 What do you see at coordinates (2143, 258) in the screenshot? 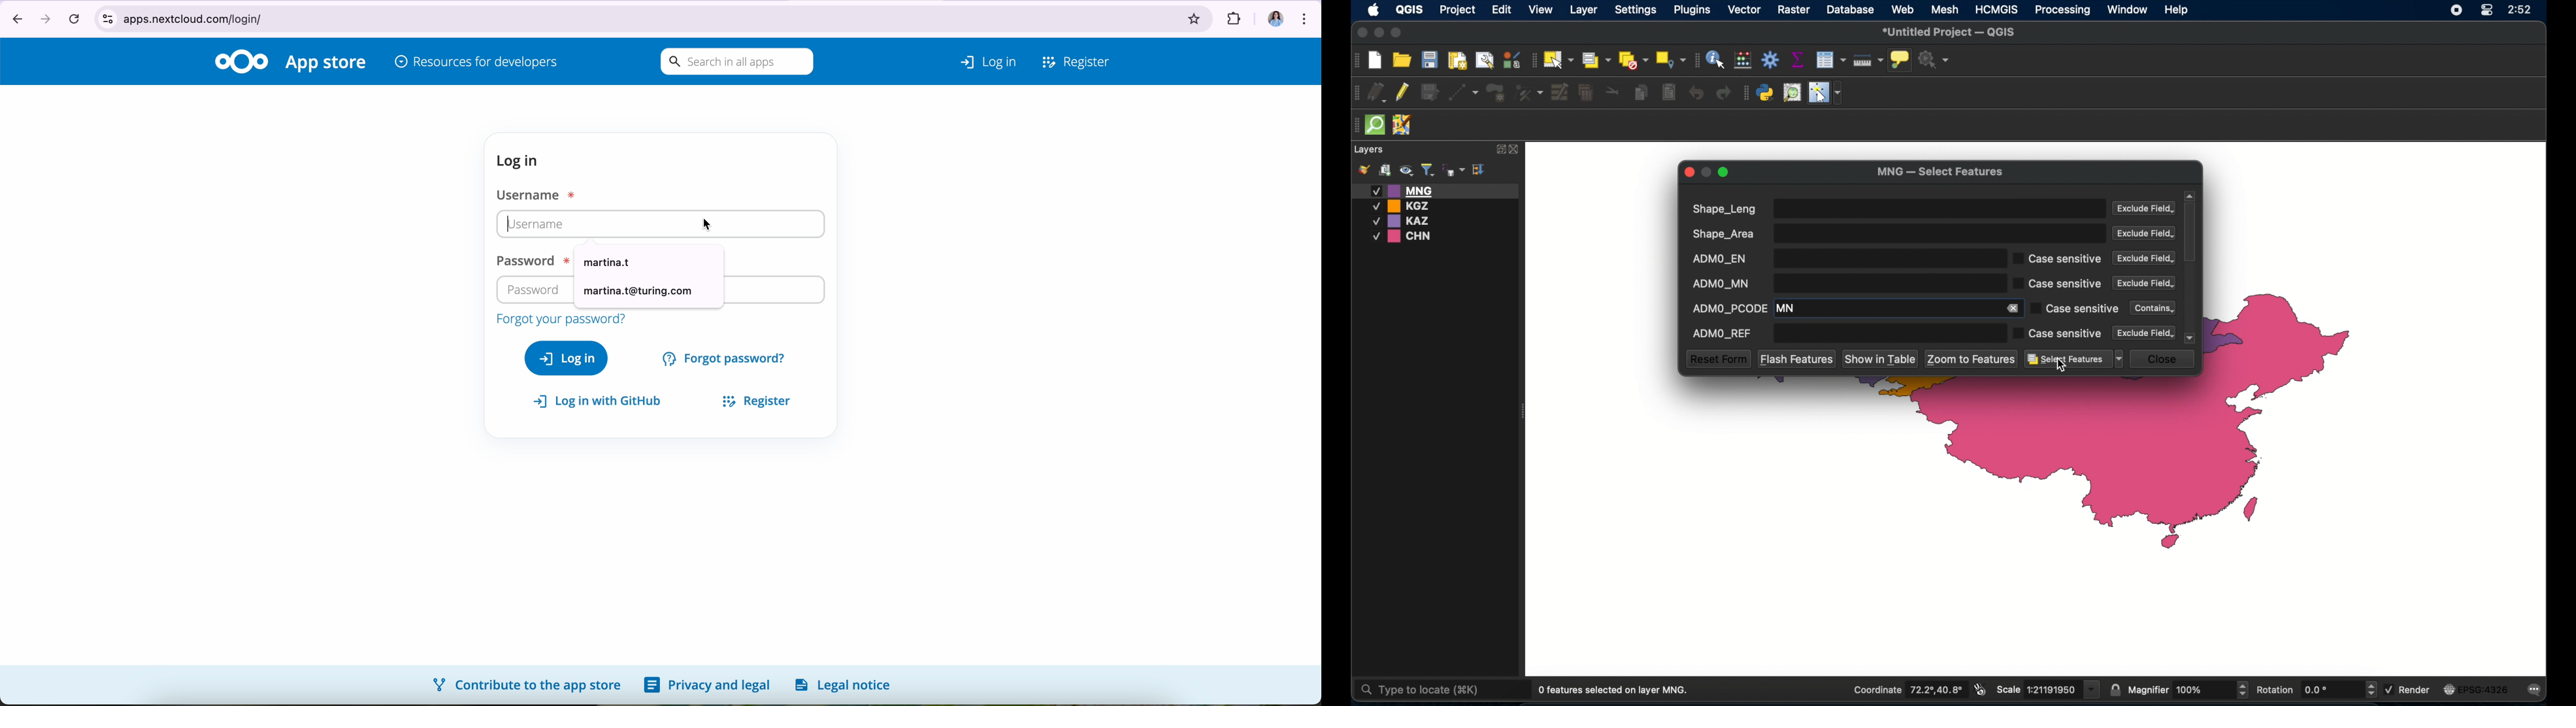
I see `Exclude field` at bounding box center [2143, 258].